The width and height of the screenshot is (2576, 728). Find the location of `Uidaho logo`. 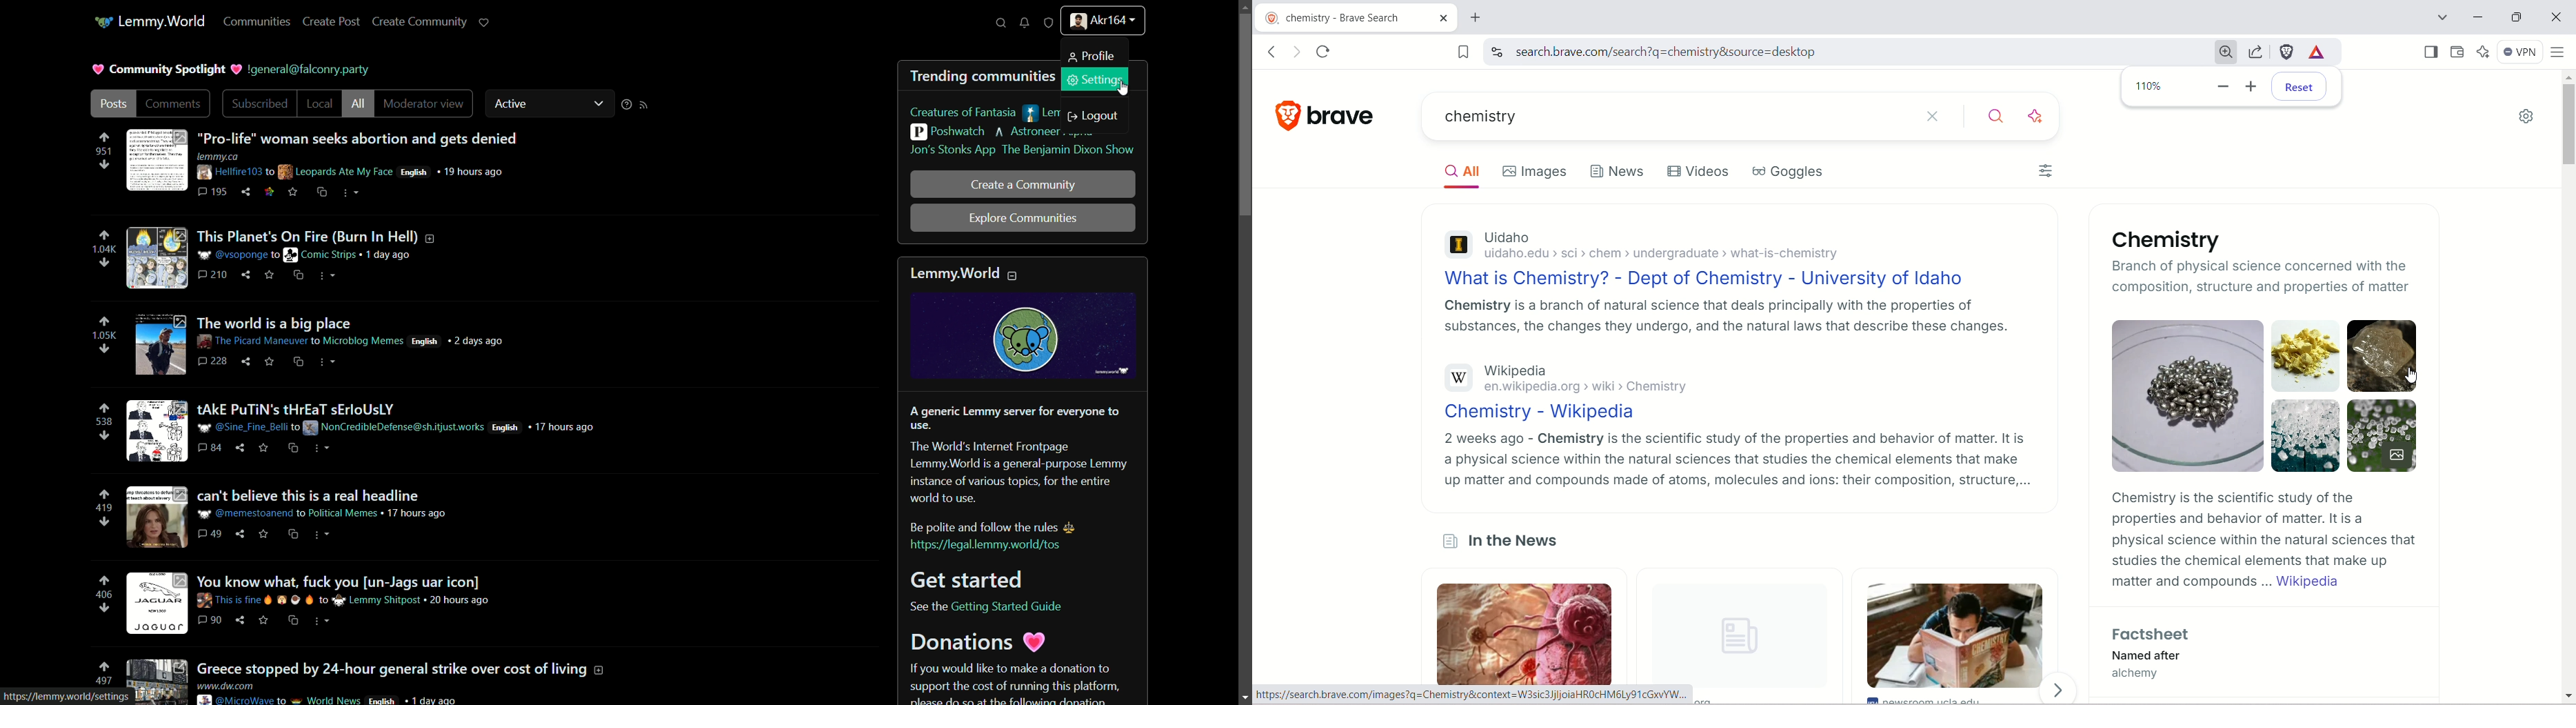

Uidaho logo is located at coordinates (1455, 244).